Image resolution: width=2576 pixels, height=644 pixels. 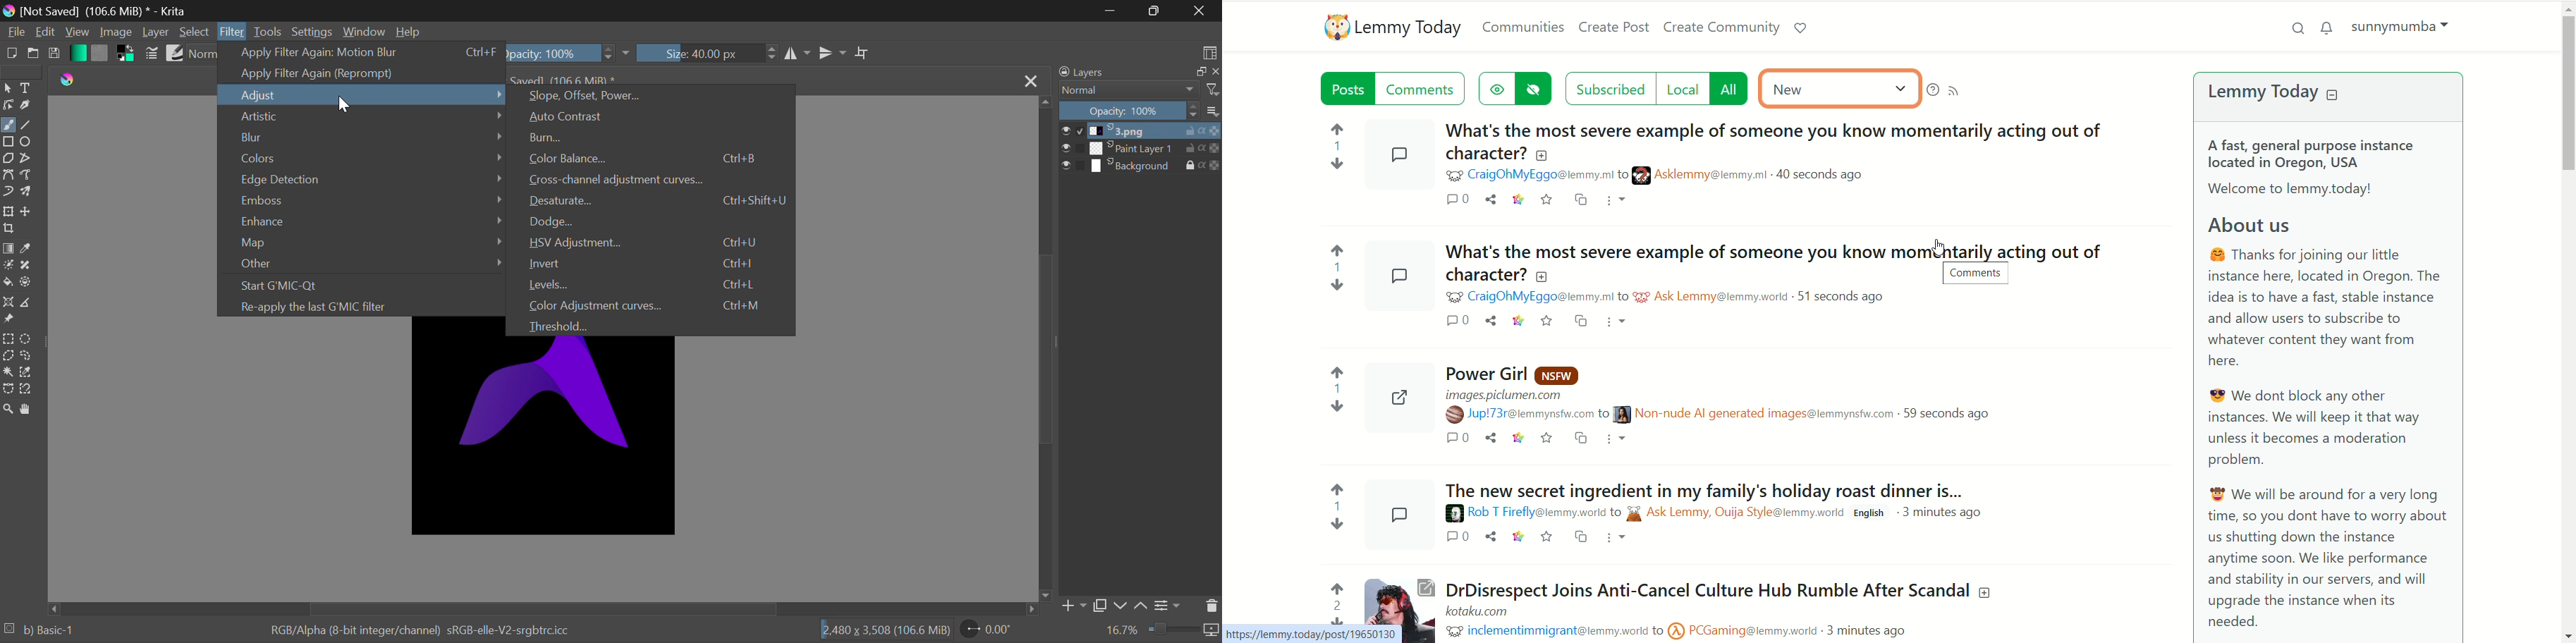 I want to click on Threshold, so click(x=654, y=325).